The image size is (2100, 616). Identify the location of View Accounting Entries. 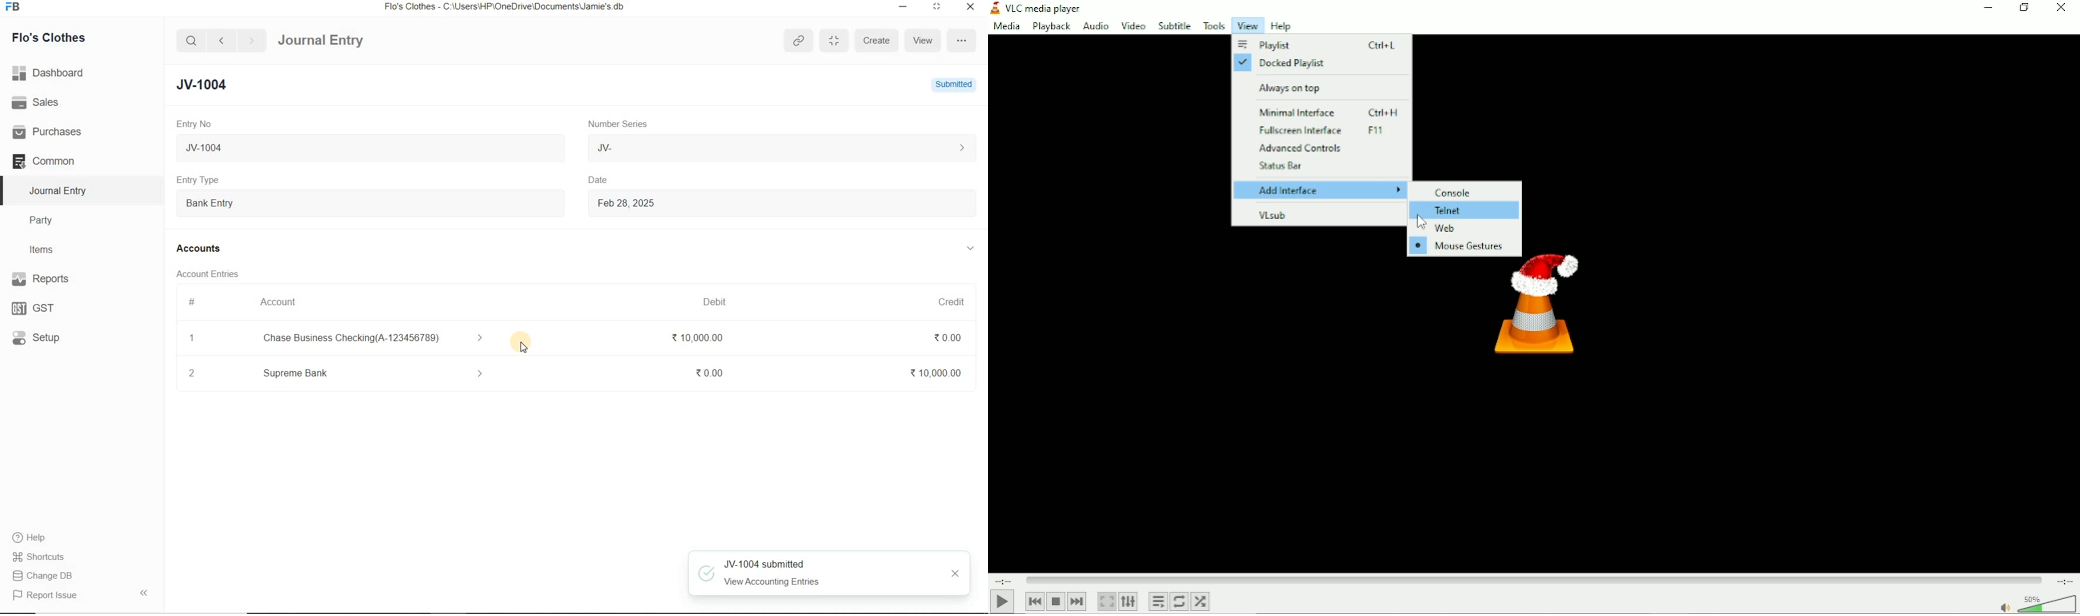
(773, 583).